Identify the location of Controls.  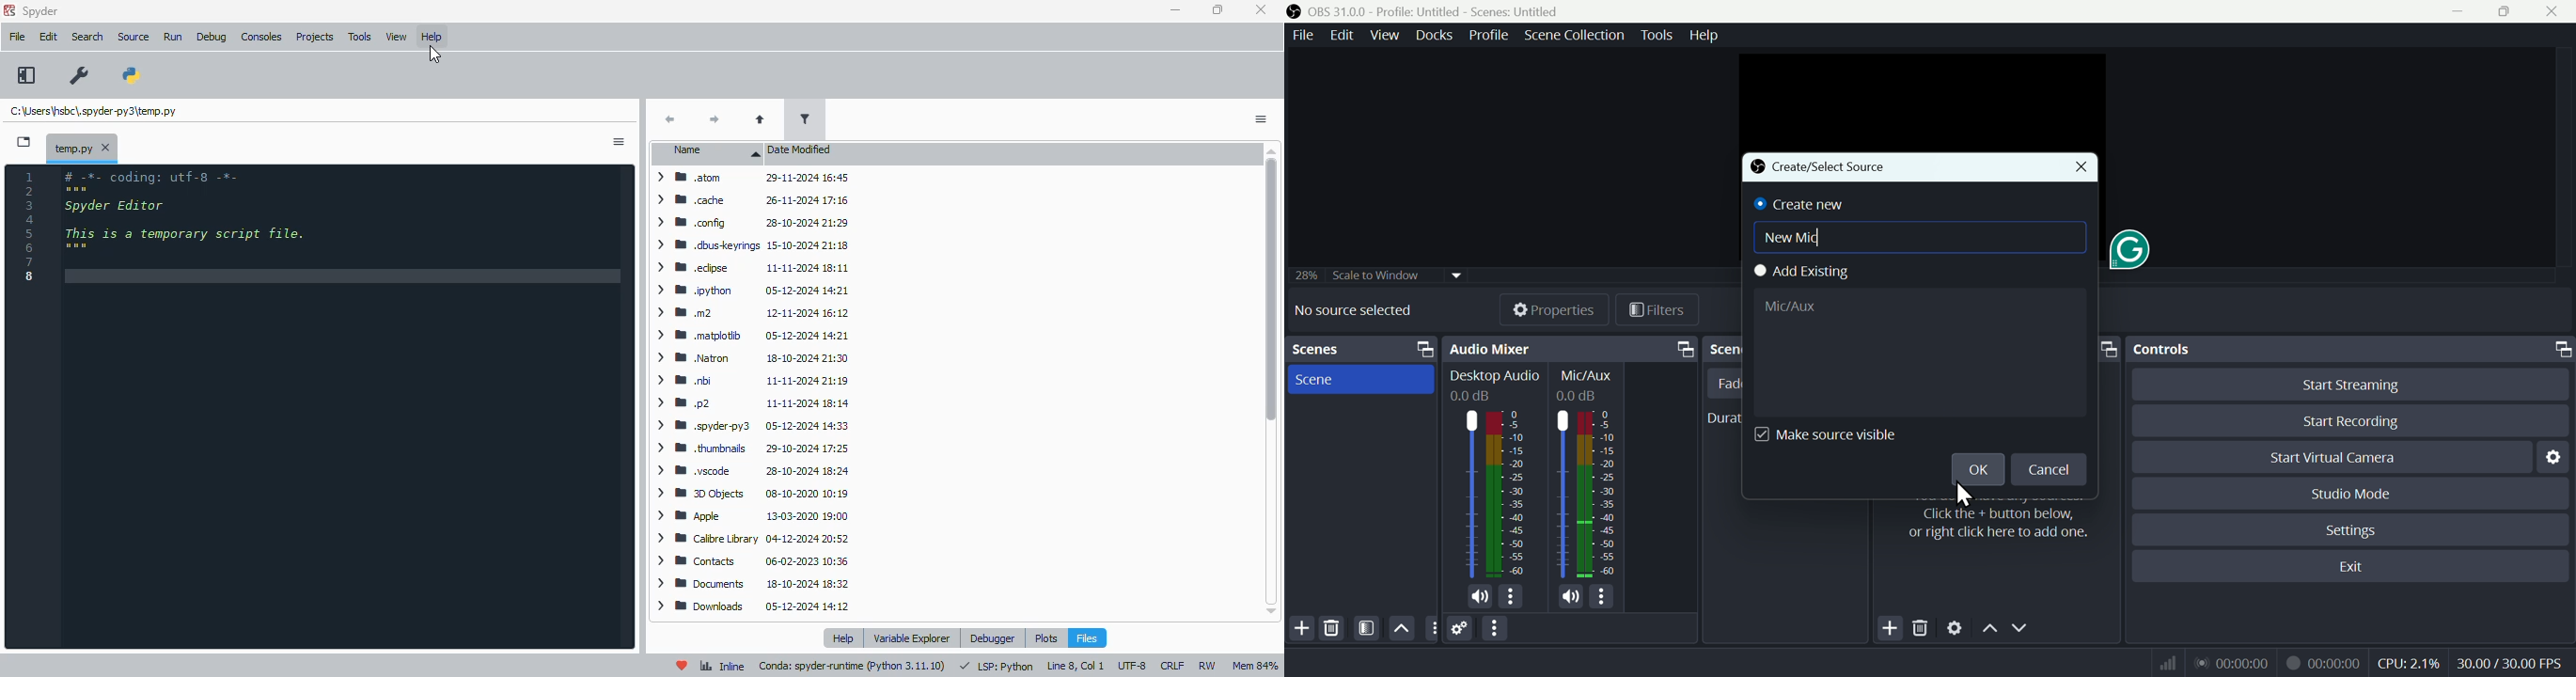
(2353, 349).